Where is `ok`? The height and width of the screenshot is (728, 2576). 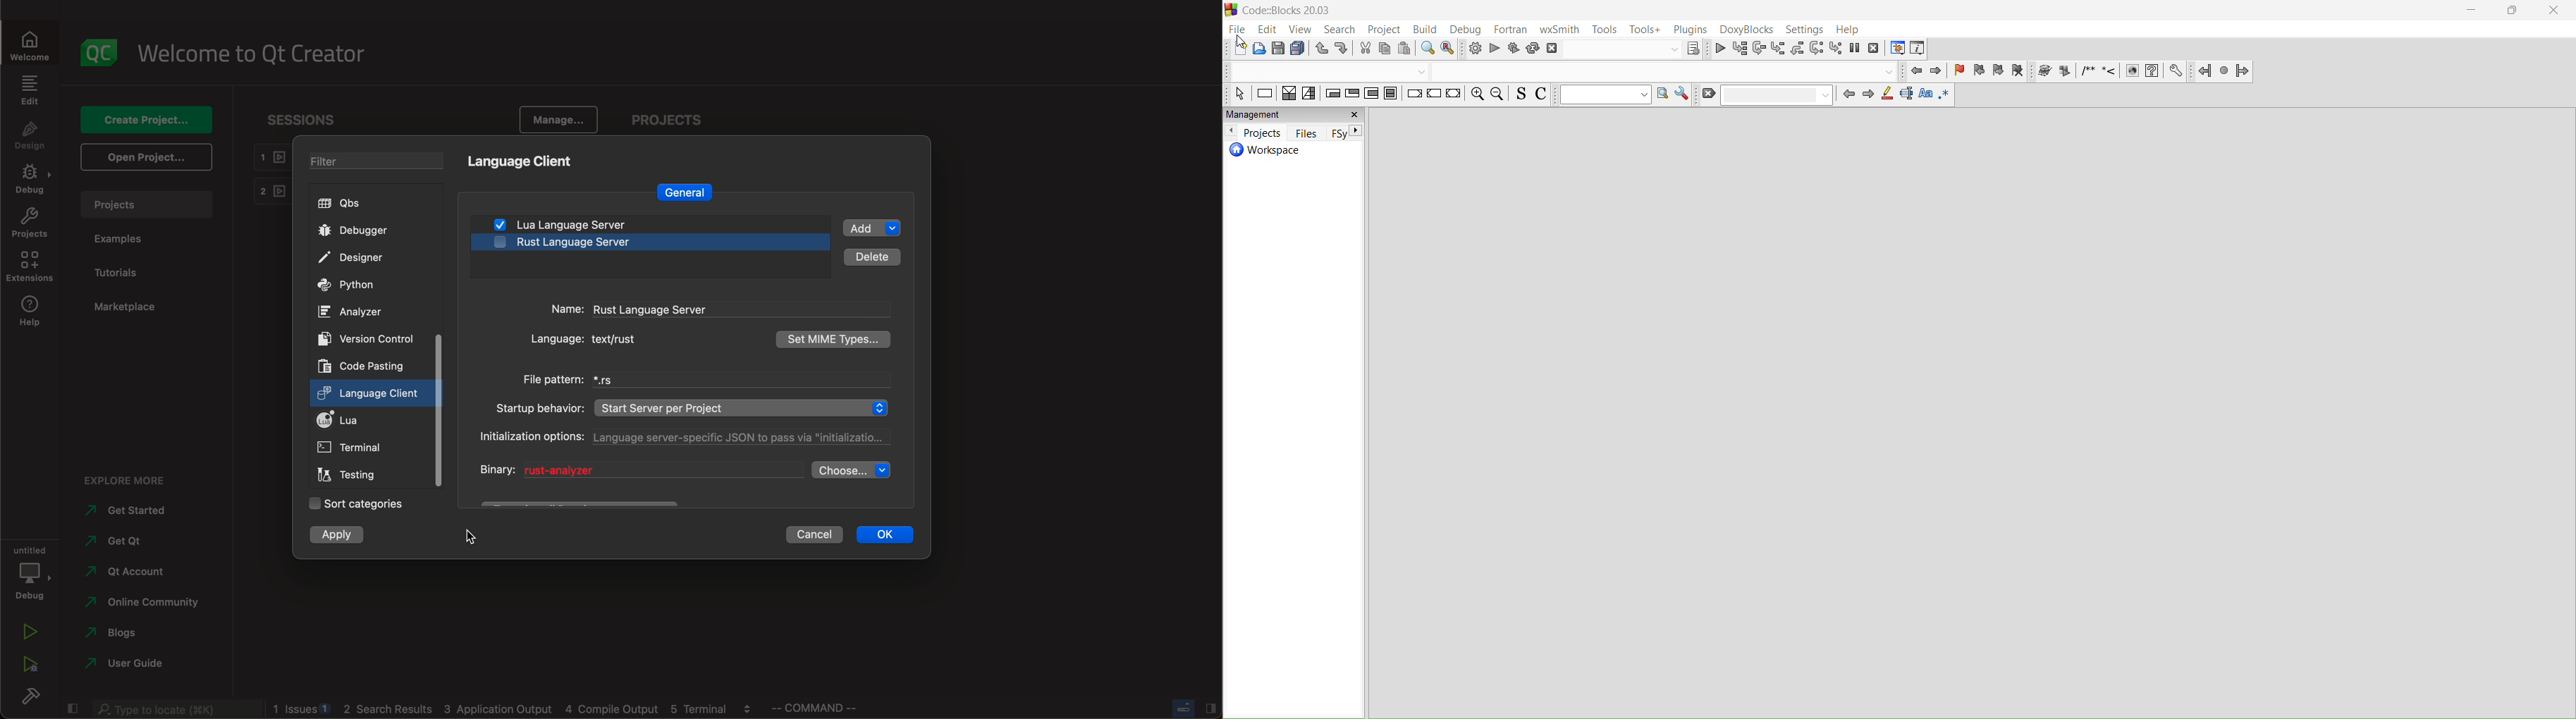
ok is located at coordinates (893, 535).